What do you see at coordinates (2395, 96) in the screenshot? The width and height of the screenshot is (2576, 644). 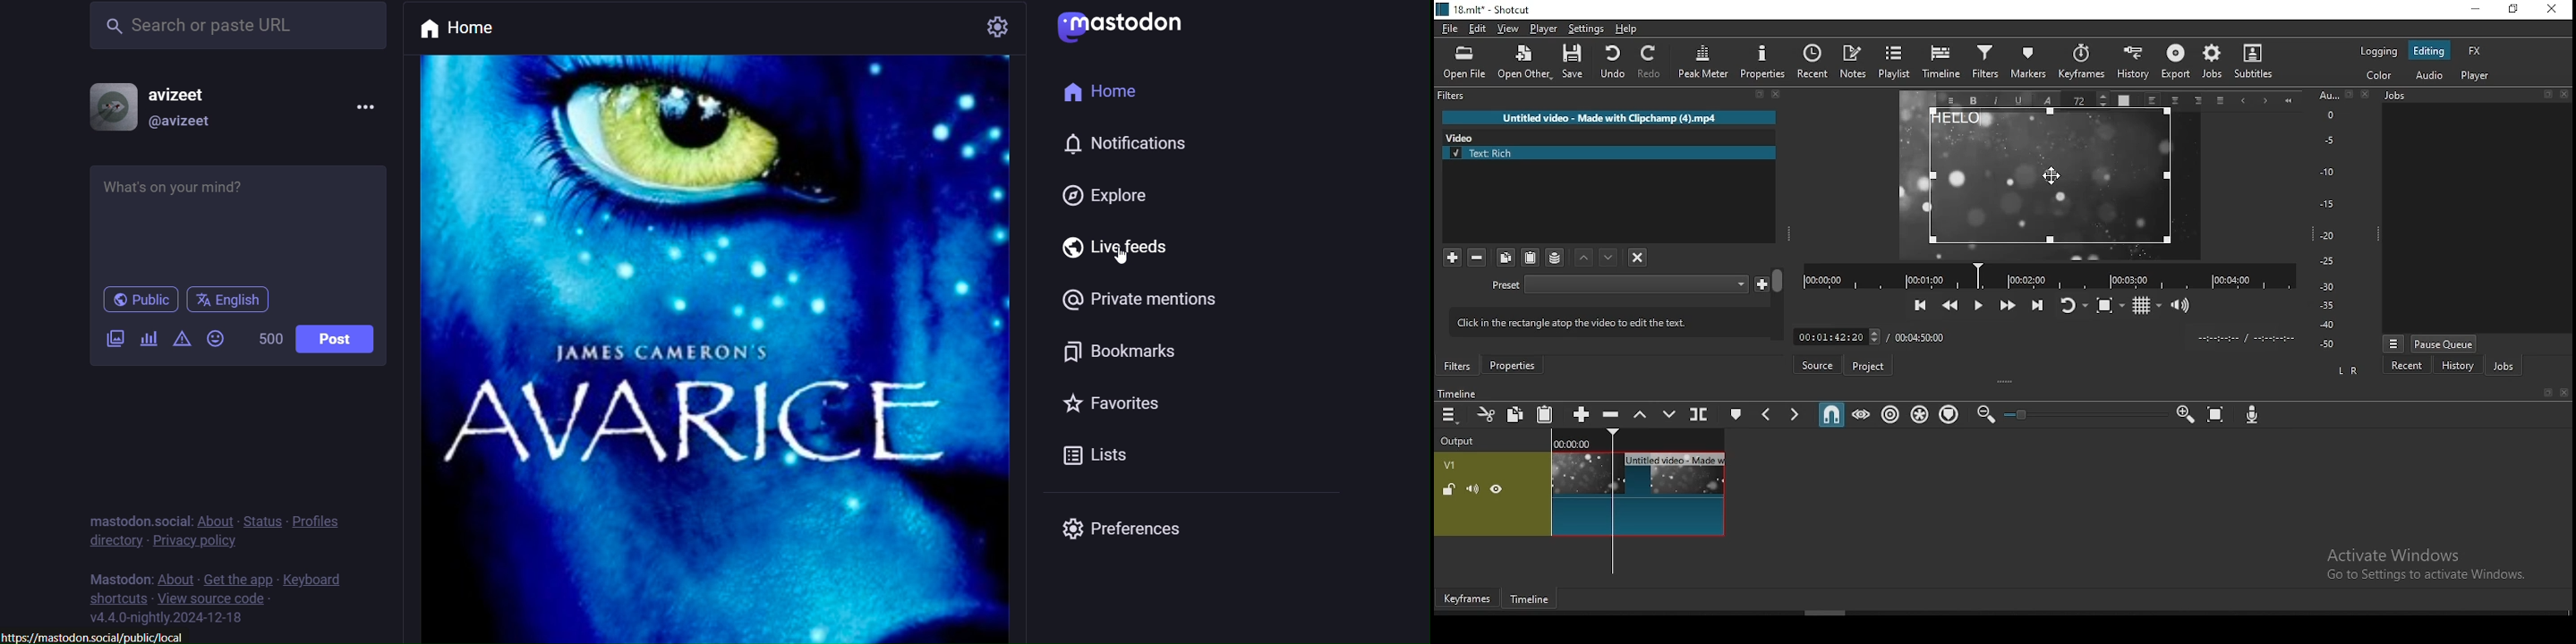 I see `Jobs` at bounding box center [2395, 96].